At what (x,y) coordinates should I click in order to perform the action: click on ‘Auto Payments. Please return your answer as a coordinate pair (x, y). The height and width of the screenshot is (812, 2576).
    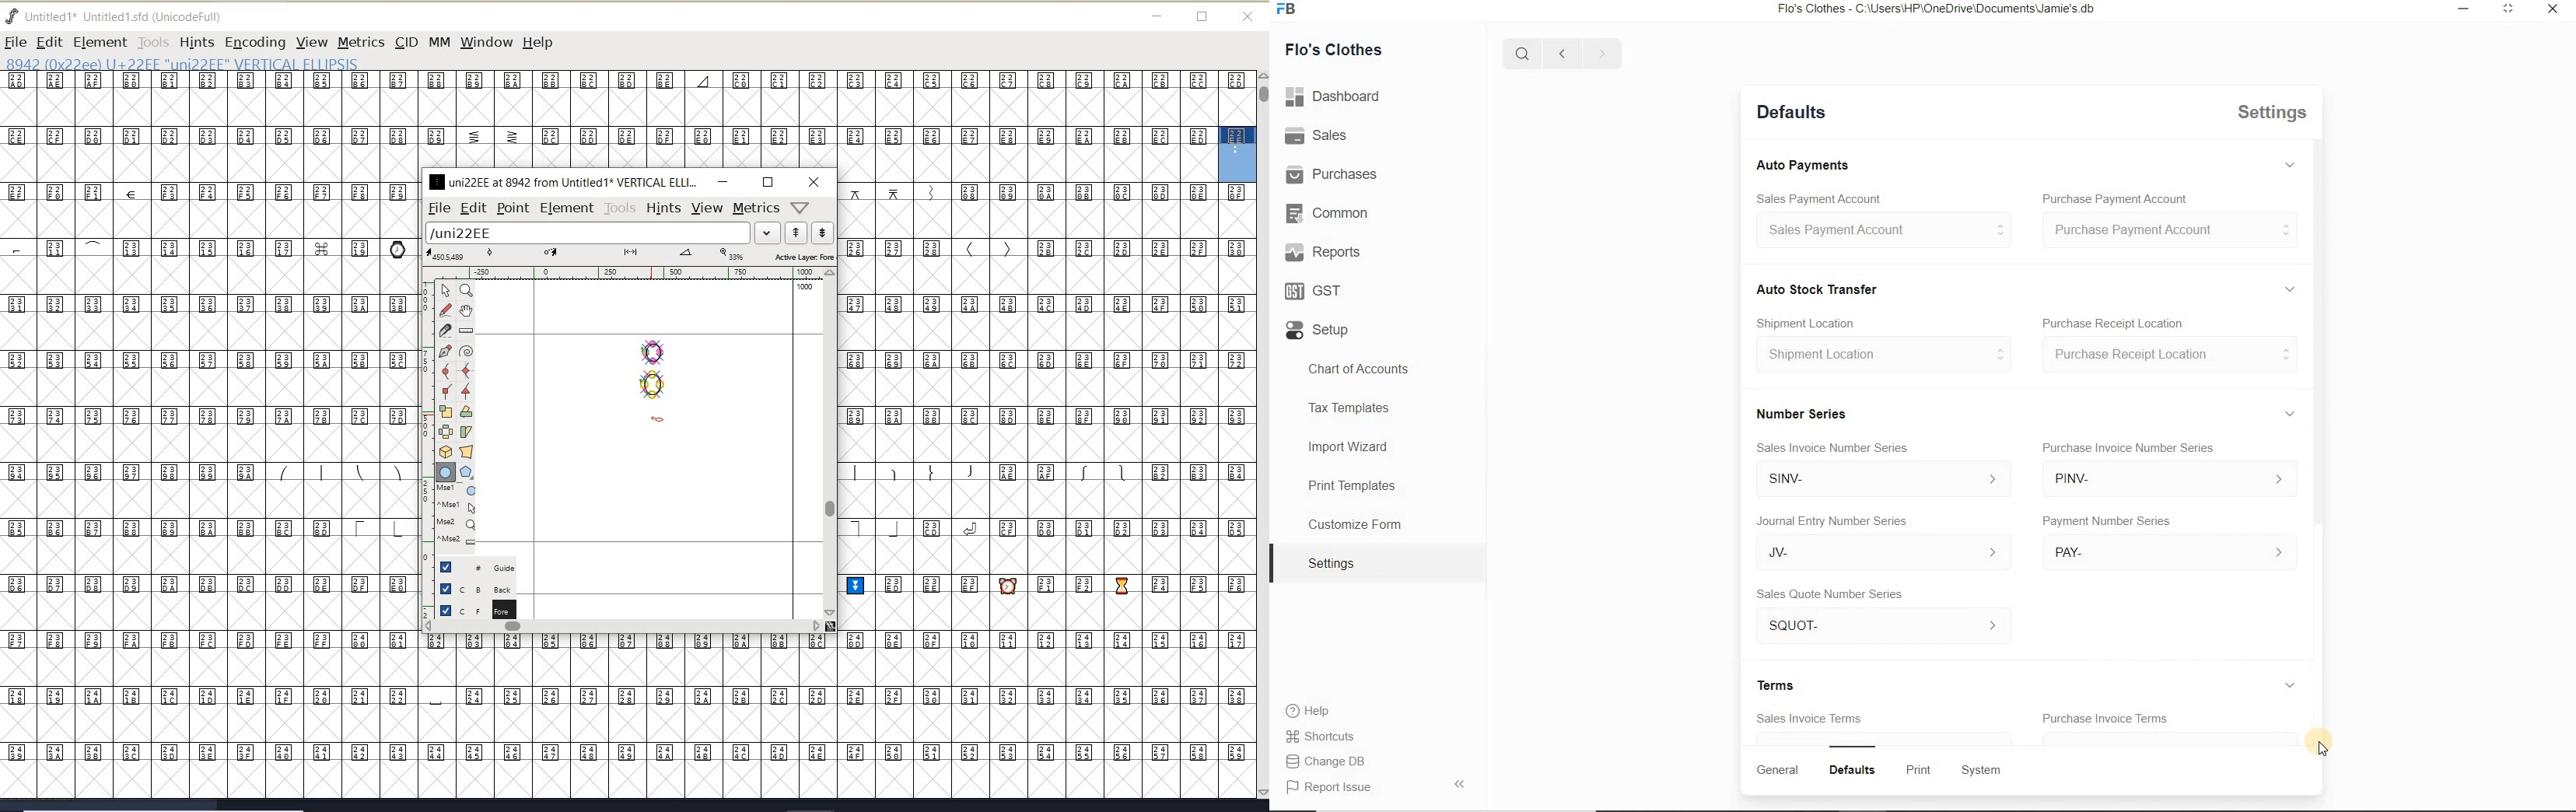
    Looking at the image, I should click on (1805, 166).